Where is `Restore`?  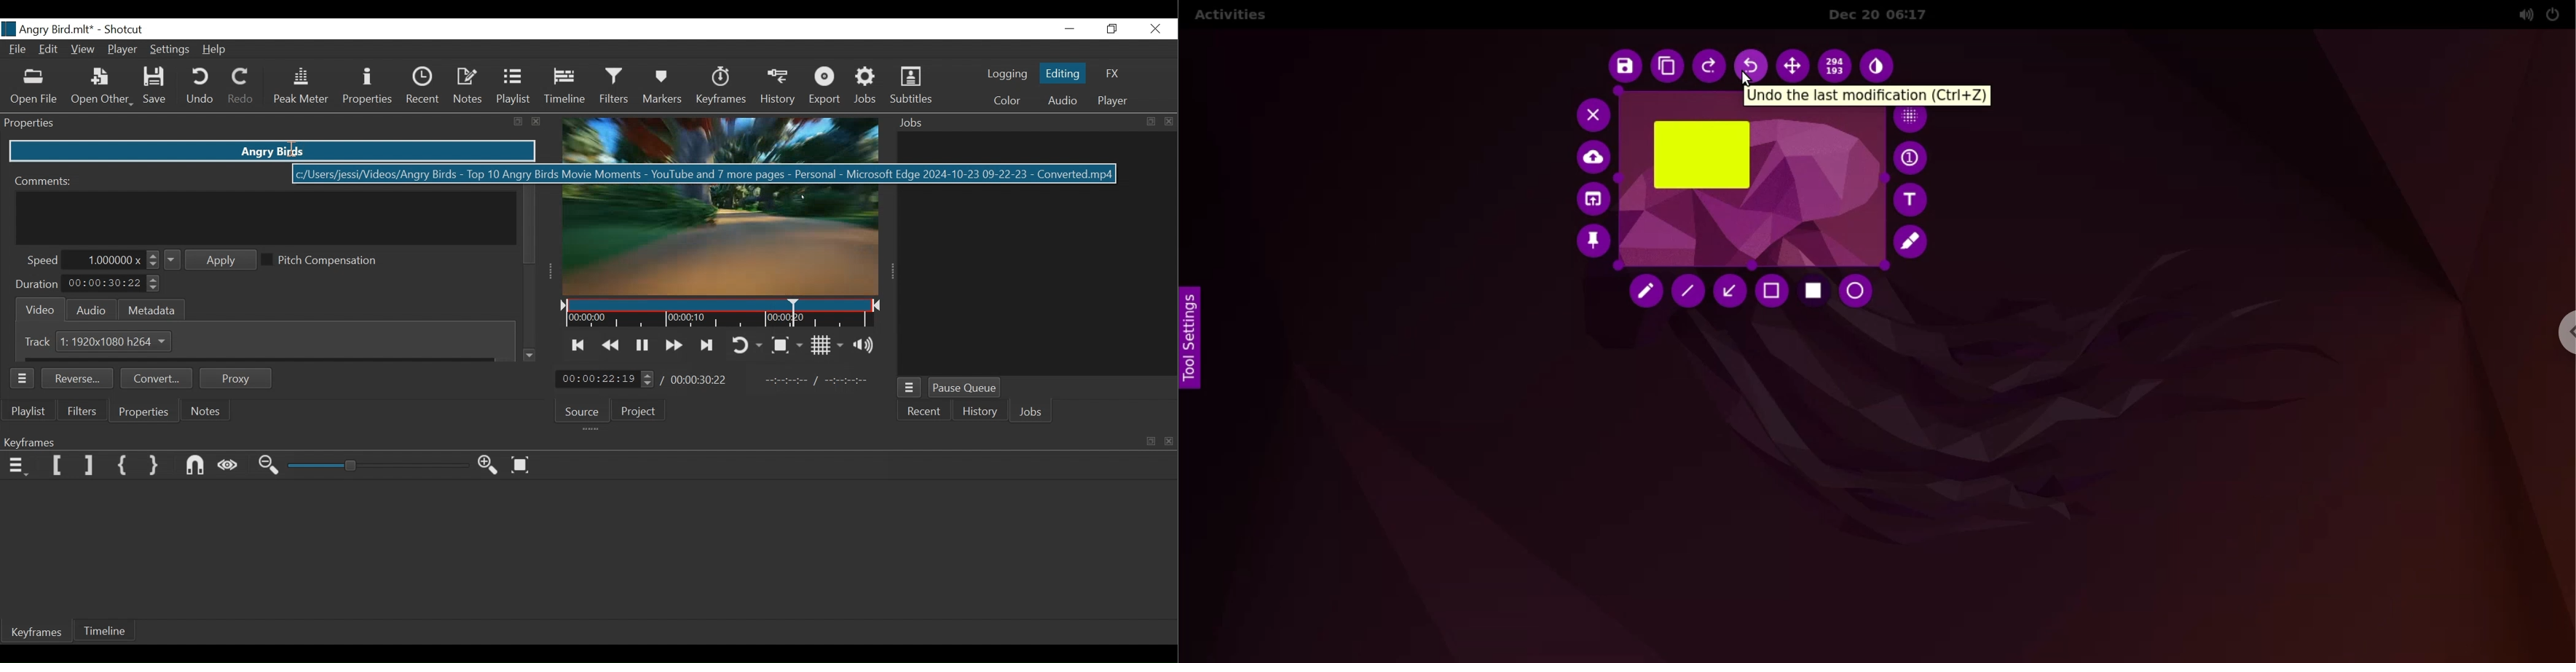
Restore is located at coordinates (1113, 28).